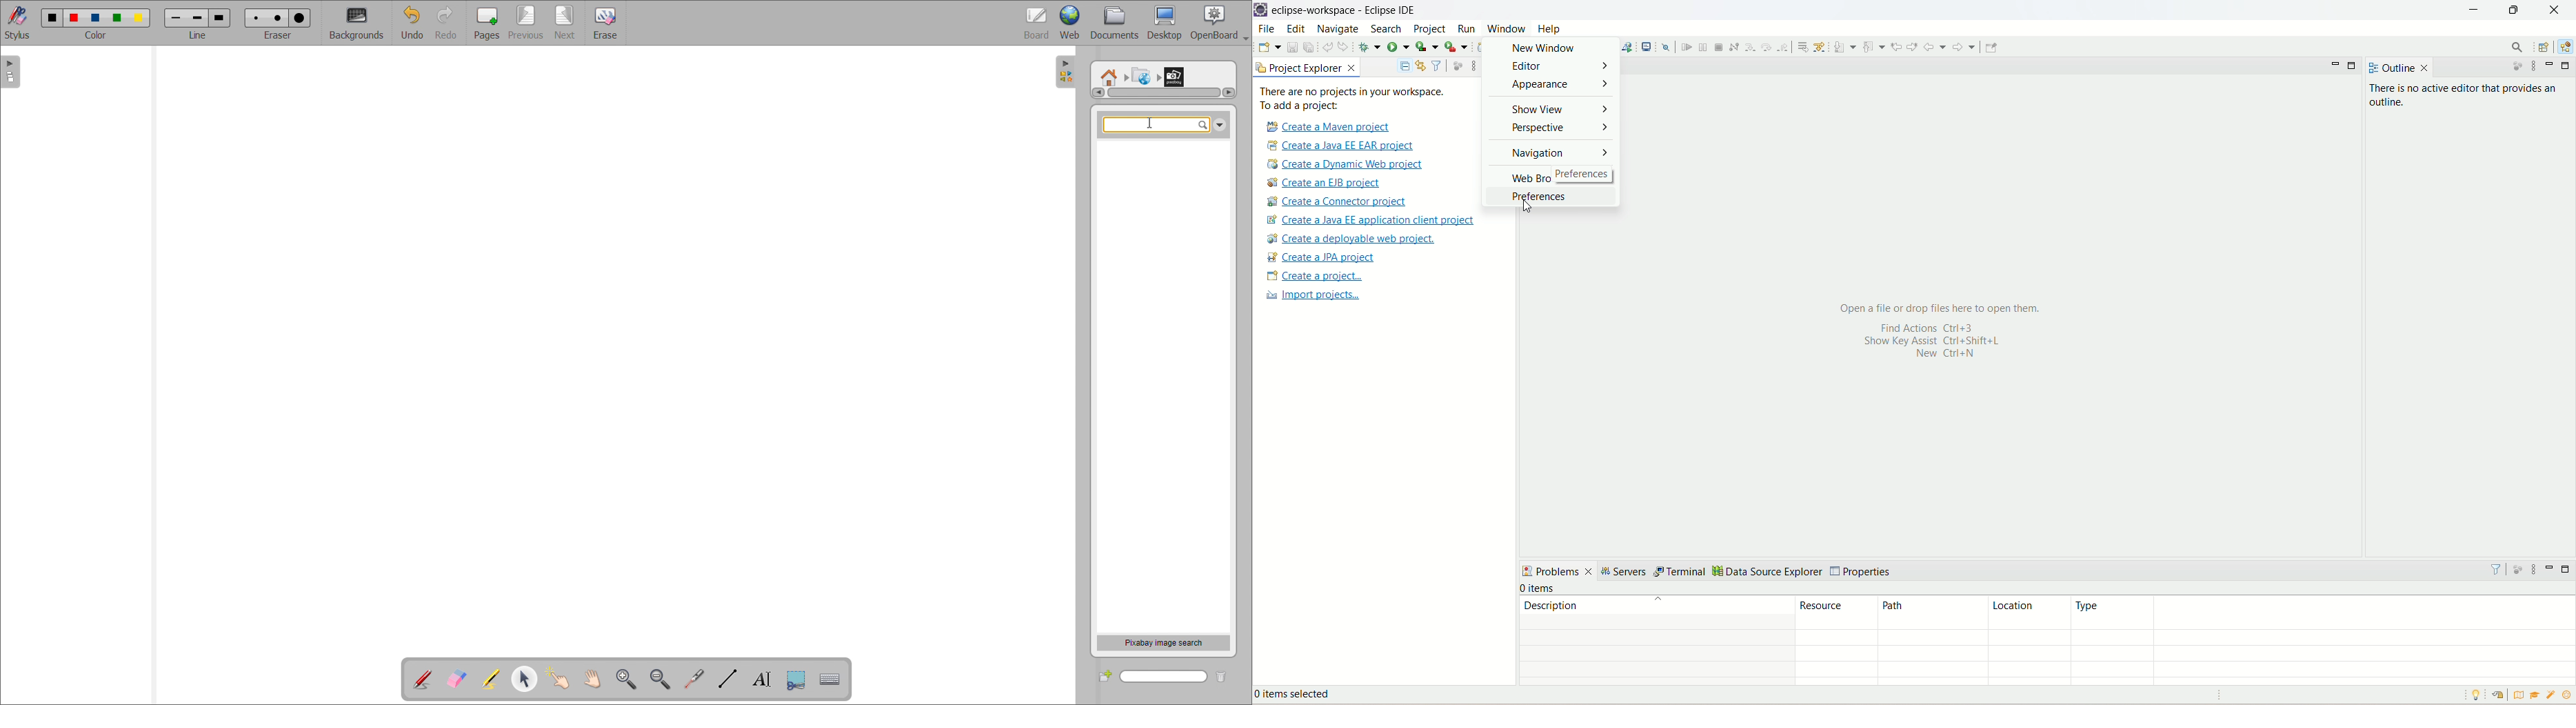 The height and width of the screenshot is (728, 2576). What do you see at coordinates (1261, 10) in the screenshot?
I see `logo` at bounding box center [1261, 10].